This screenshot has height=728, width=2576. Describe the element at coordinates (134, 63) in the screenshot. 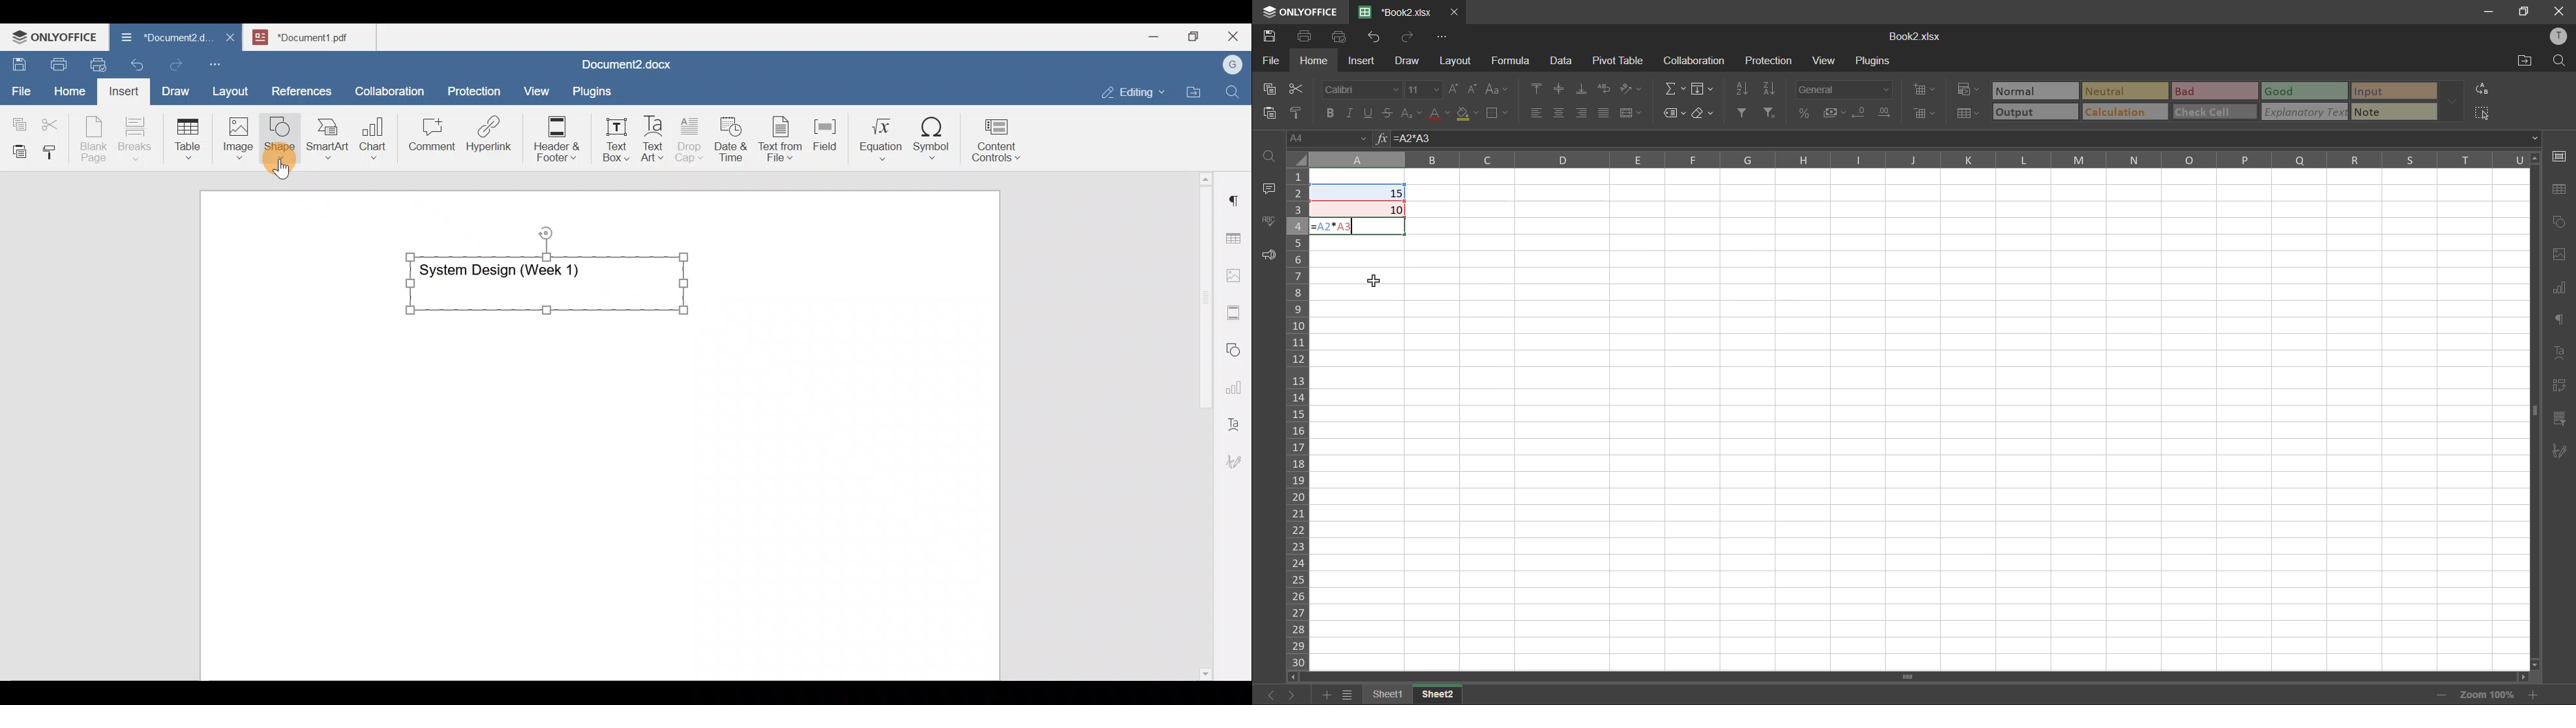

I see `Undo` at that location.